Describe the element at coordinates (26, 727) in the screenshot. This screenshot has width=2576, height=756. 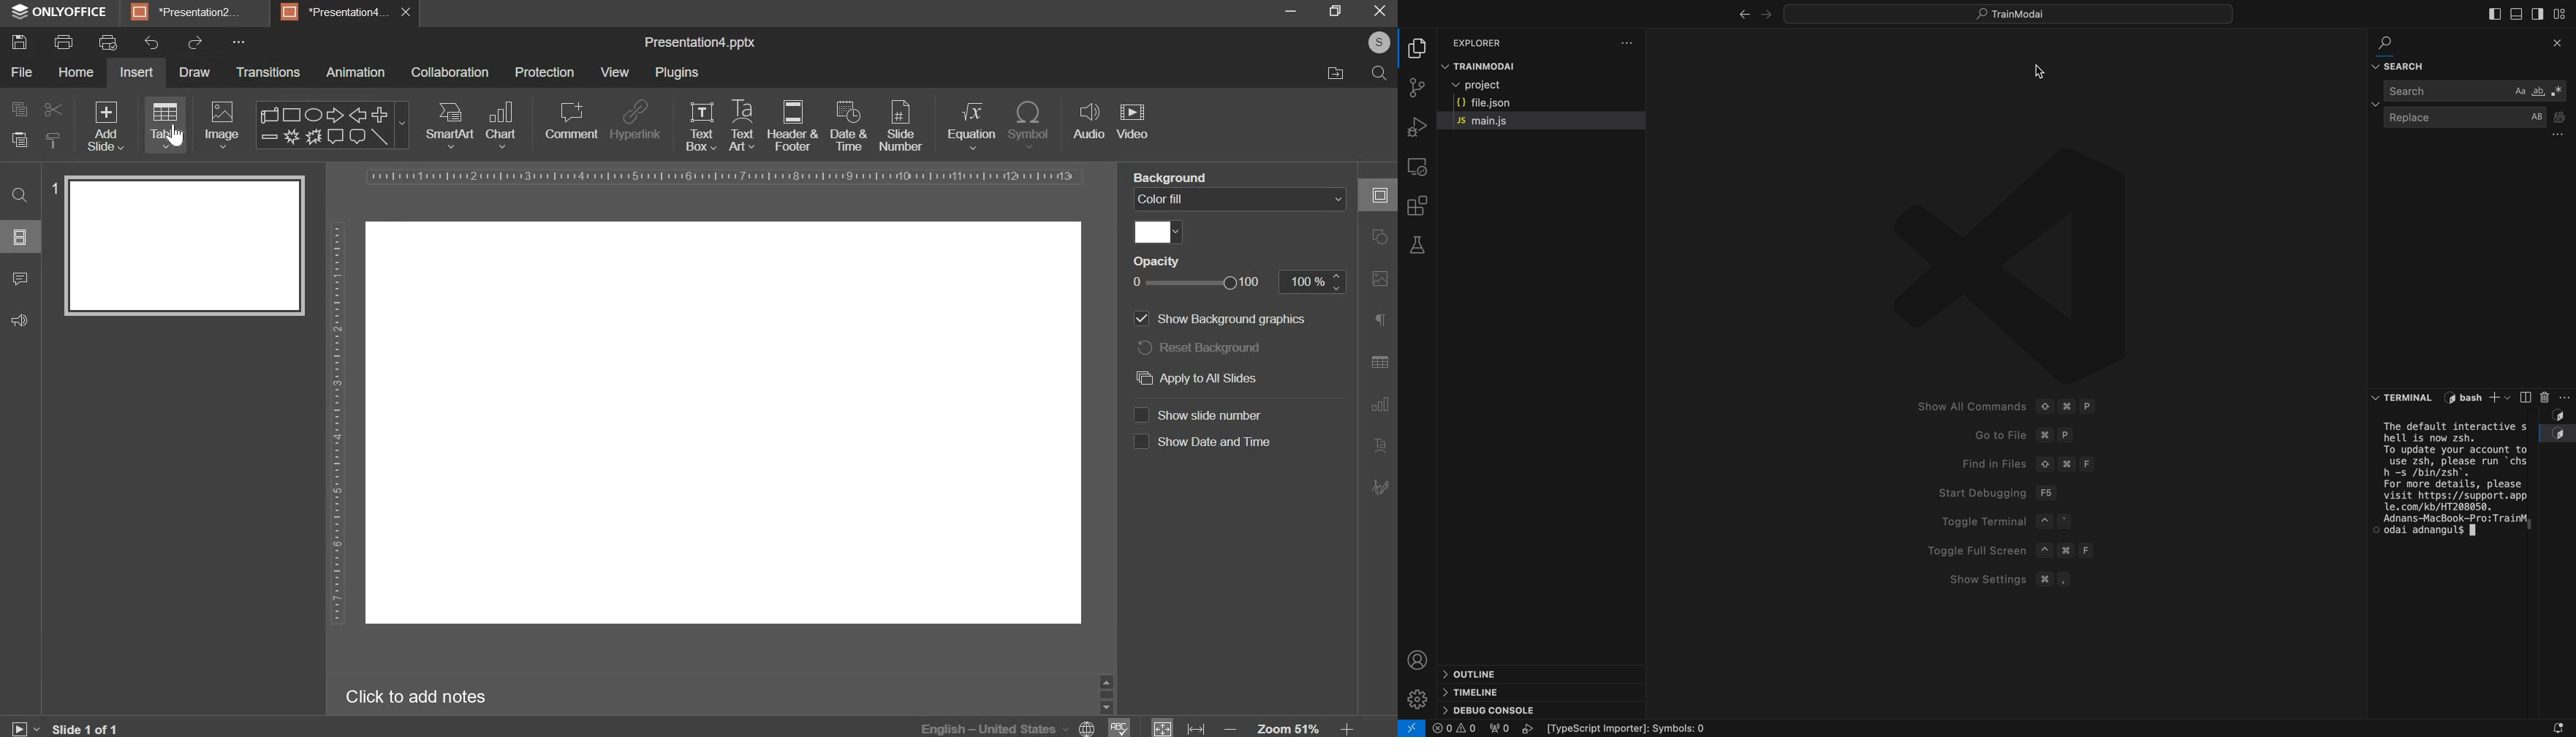
I see `slideshow` at that location.